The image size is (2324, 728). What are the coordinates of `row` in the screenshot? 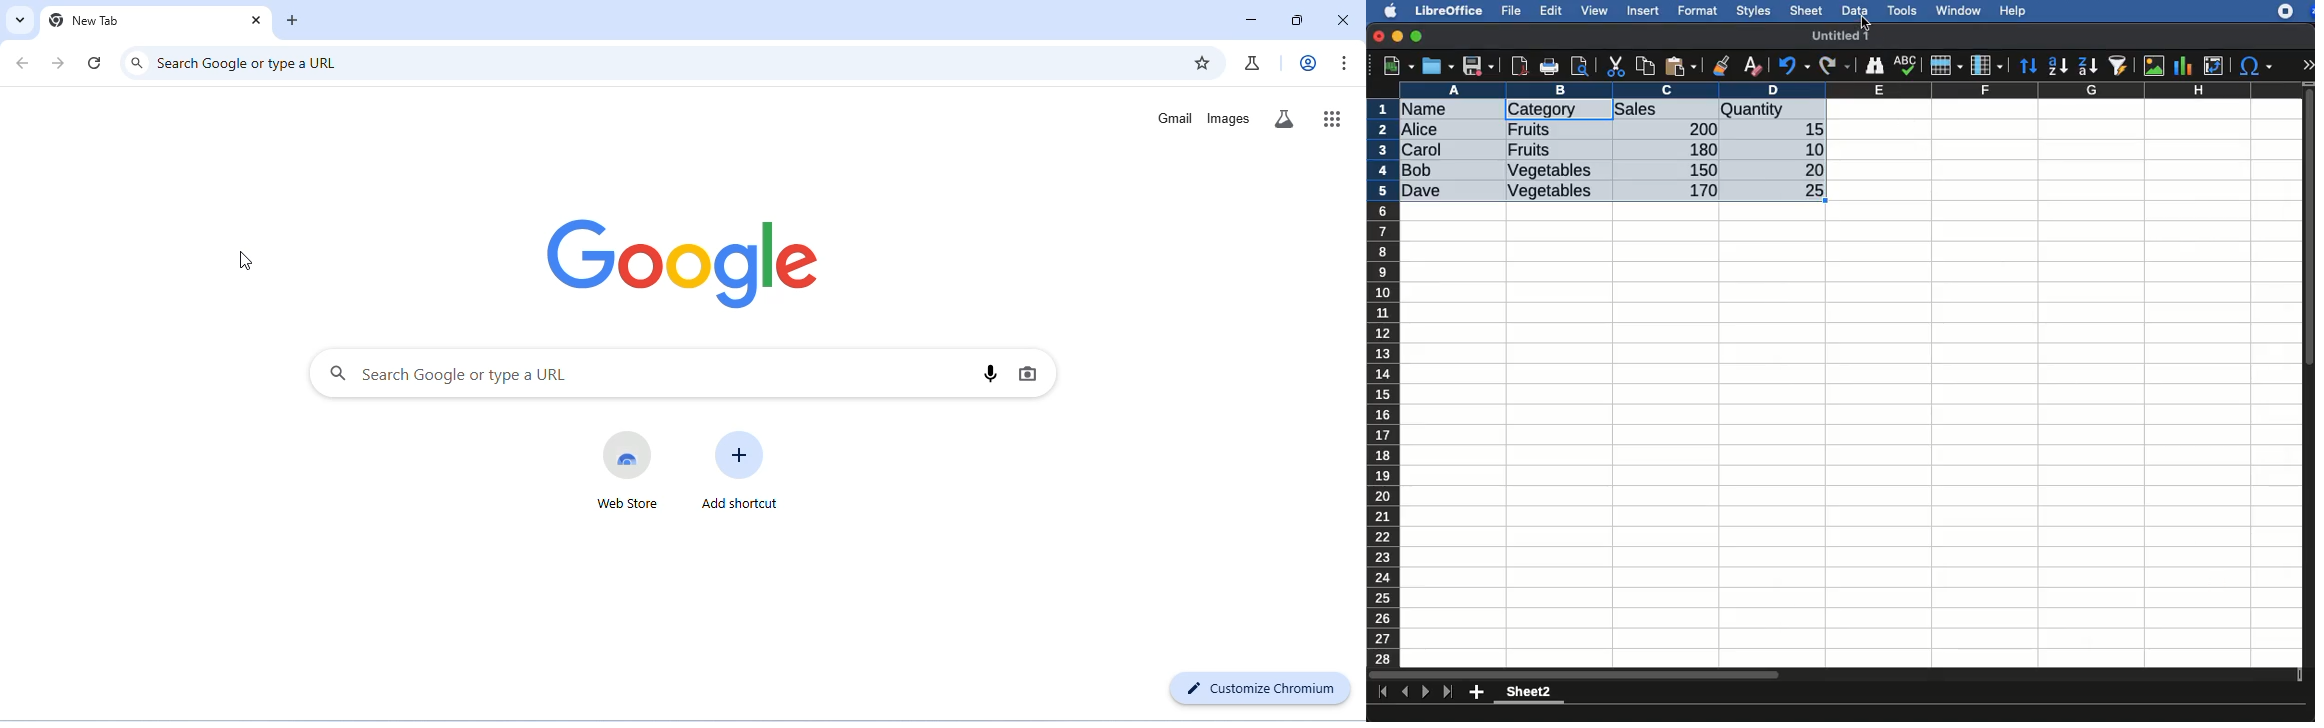 It's located at (1385, 382).